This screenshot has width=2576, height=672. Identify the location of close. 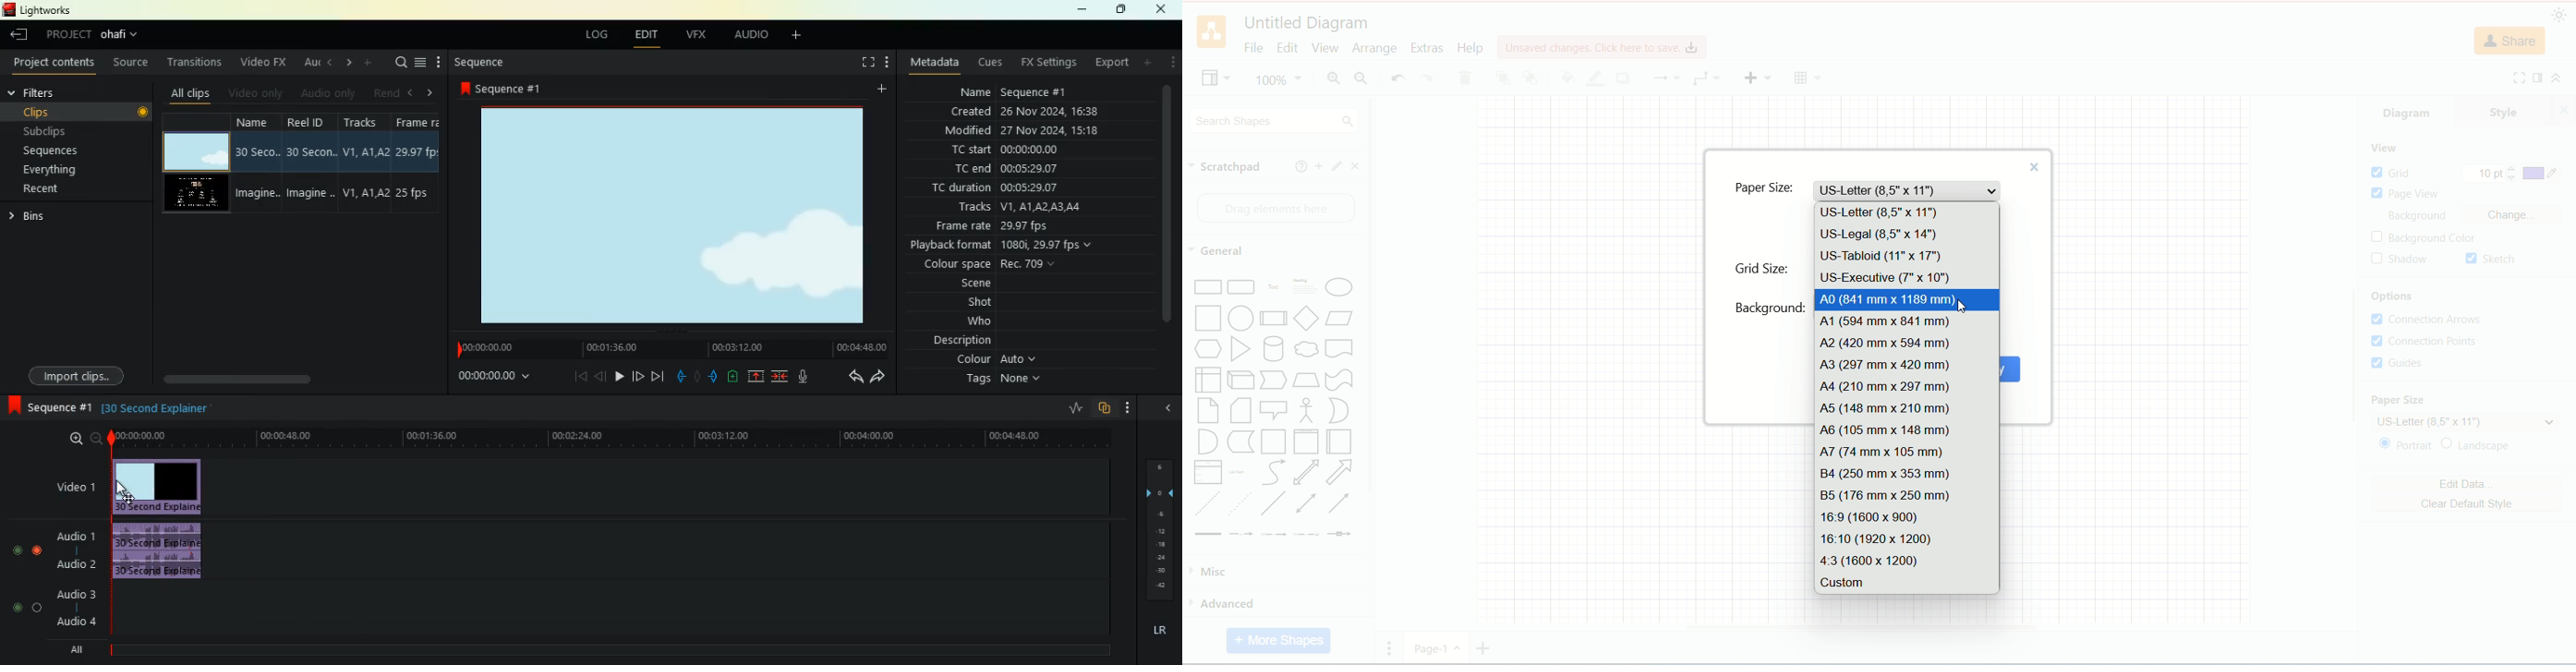
(1358, 166).